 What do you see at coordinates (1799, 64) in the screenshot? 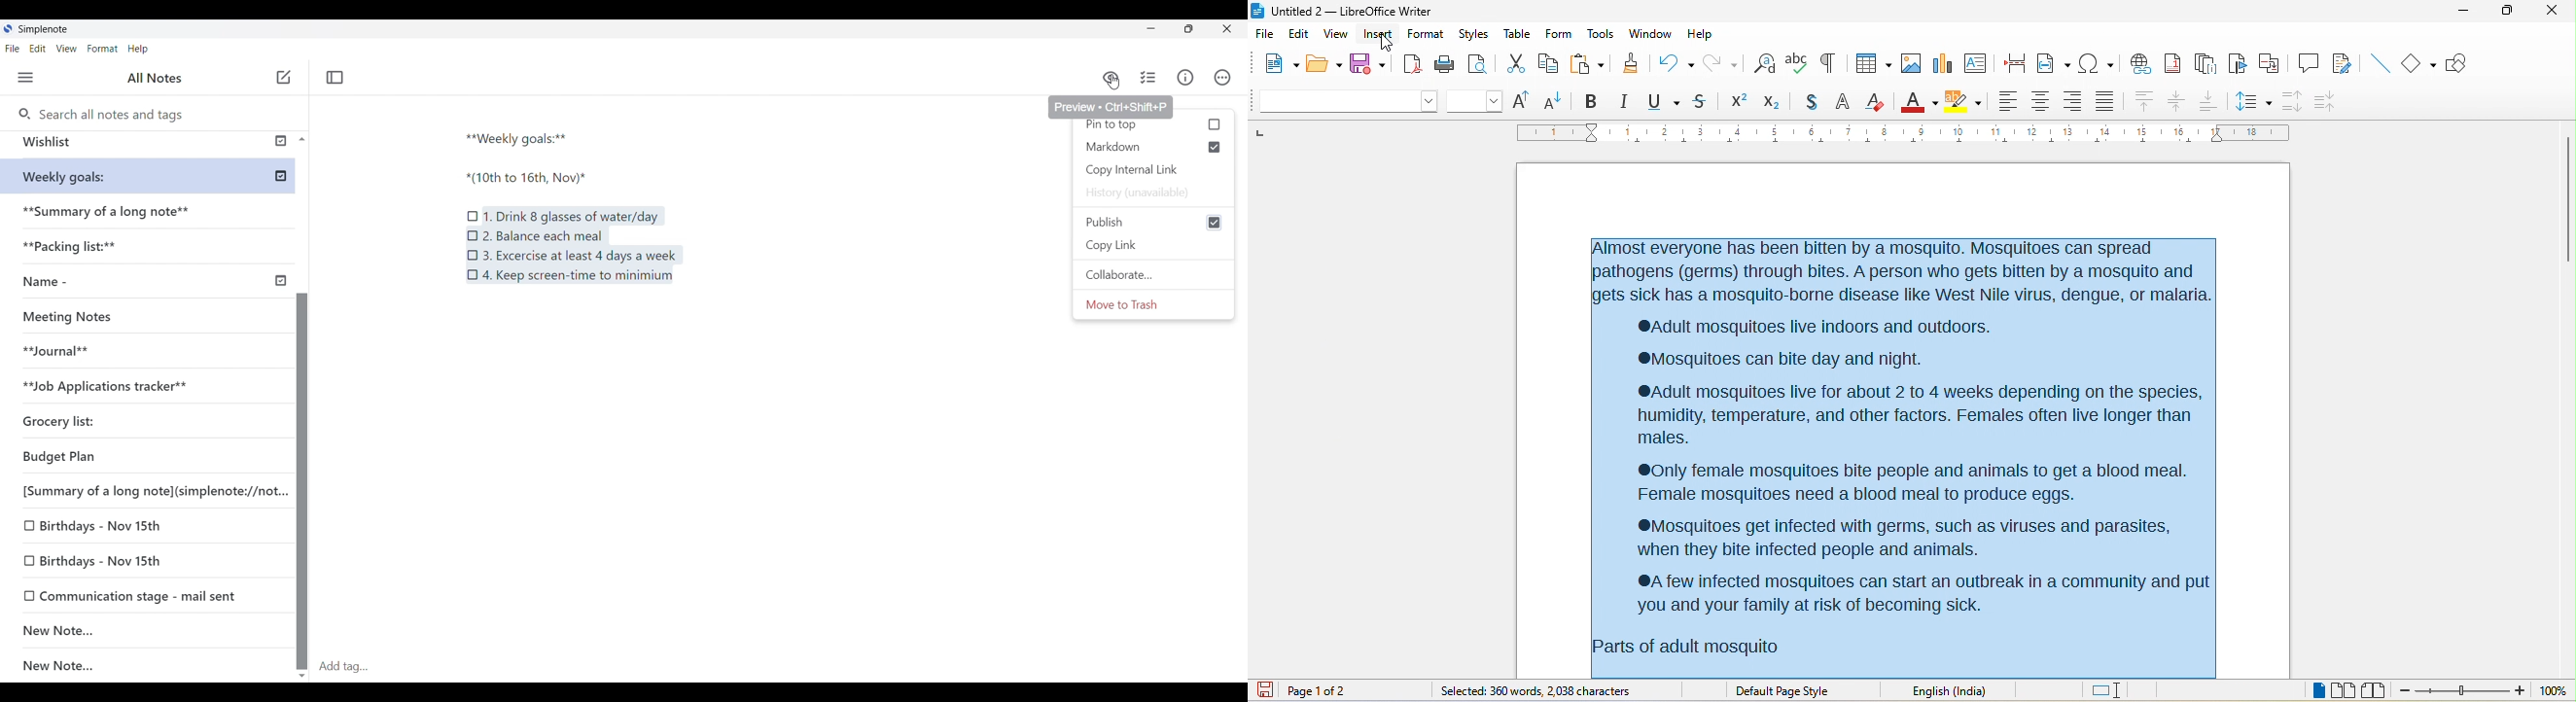
I see `spelling` at bounding box center [1799, 64].